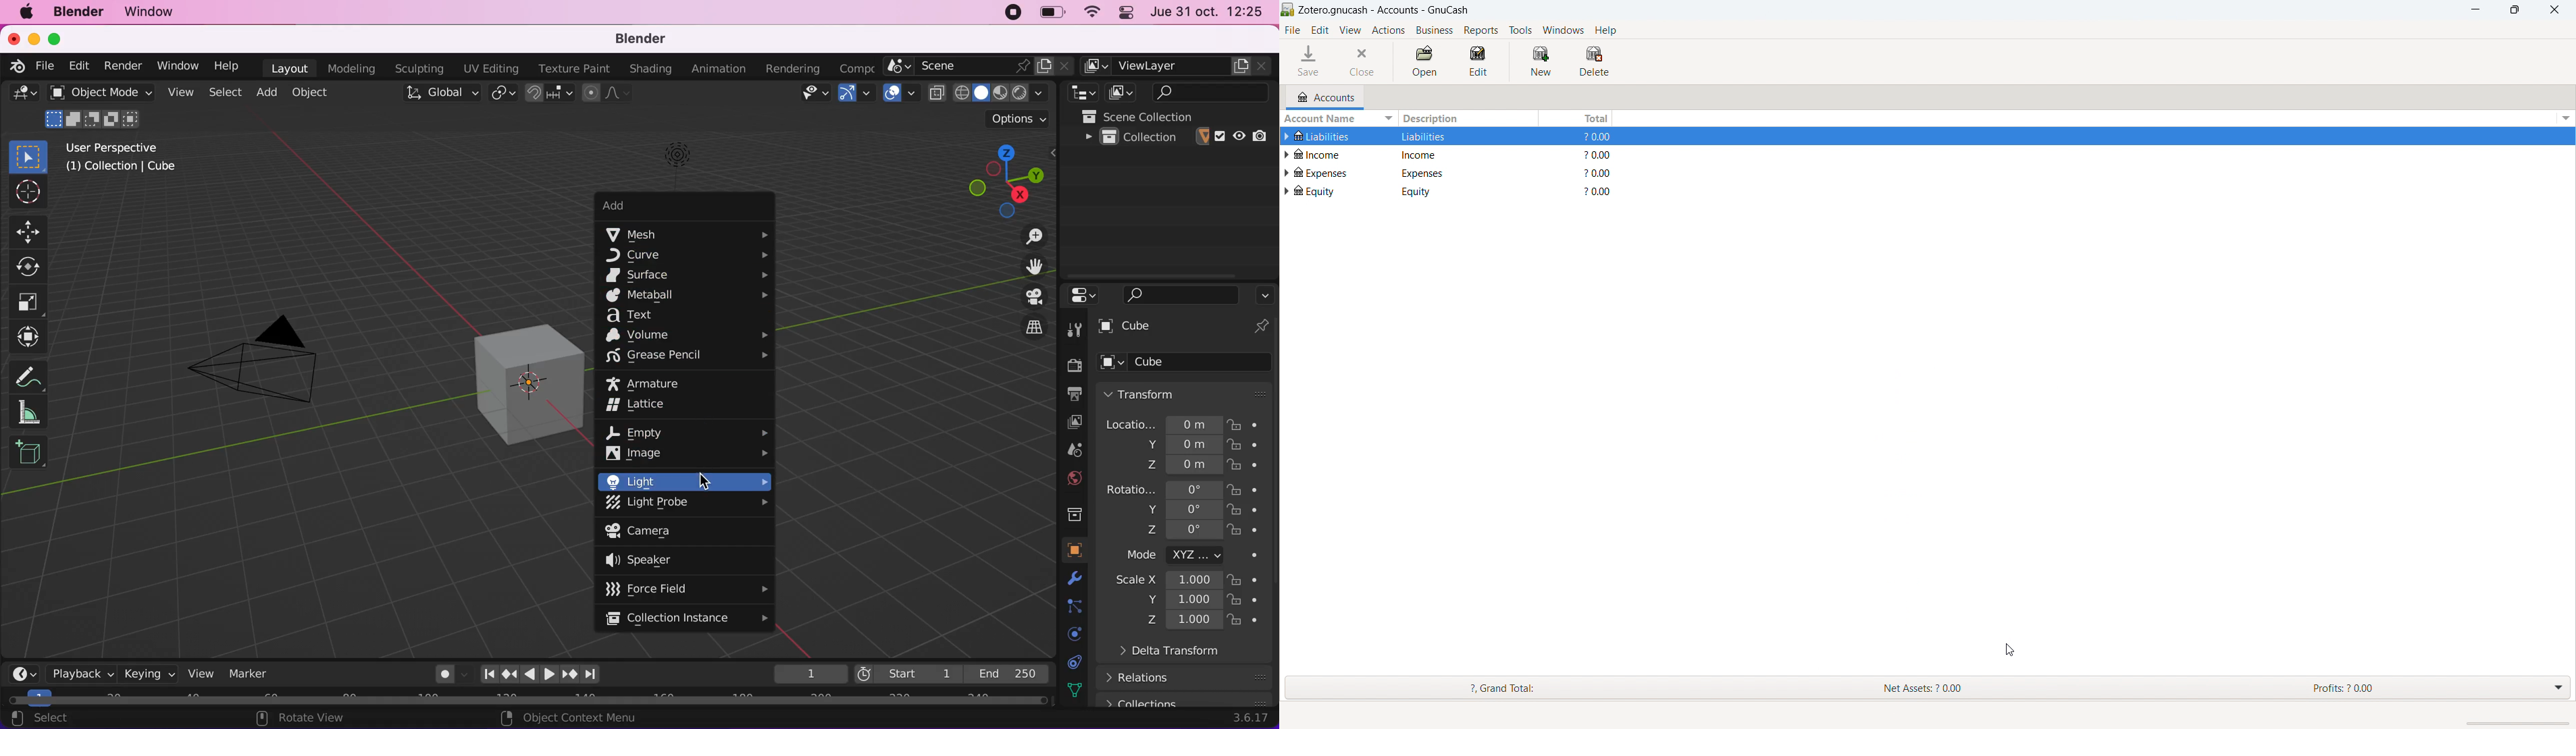 This screenshot has height=756, width=2576. I want to click on description, so click(1468, 119).